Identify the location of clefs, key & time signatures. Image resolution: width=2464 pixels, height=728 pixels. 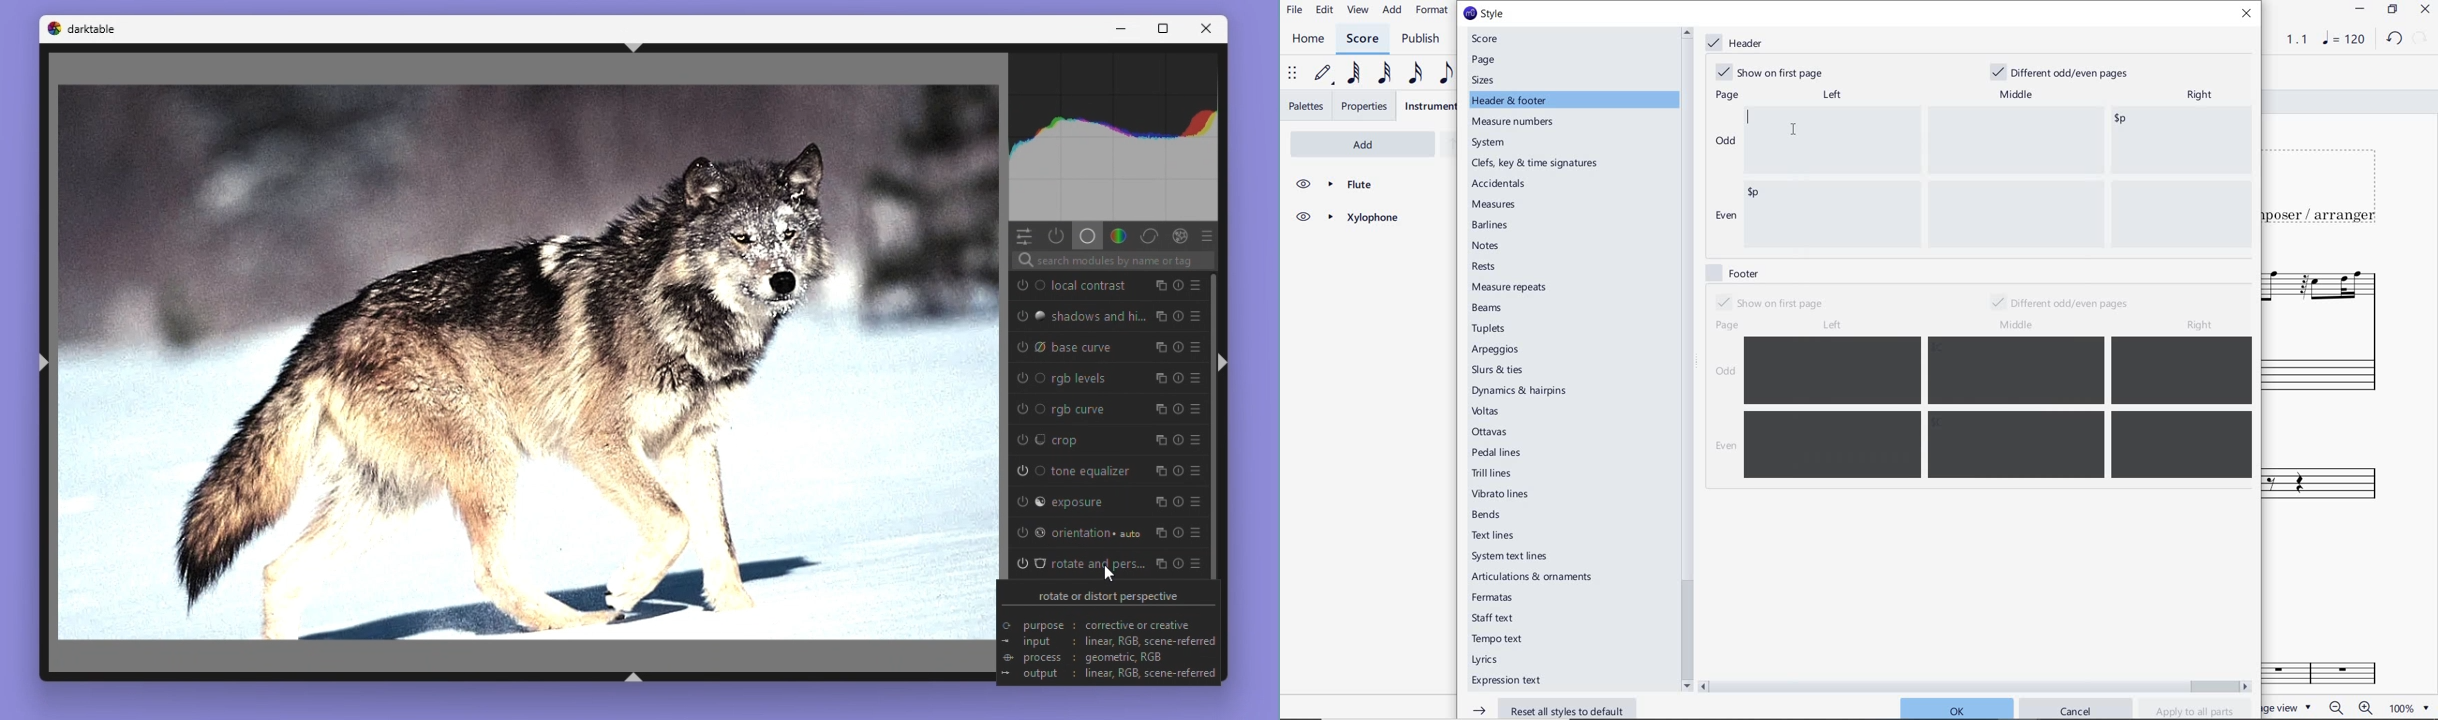
(1538, 163).